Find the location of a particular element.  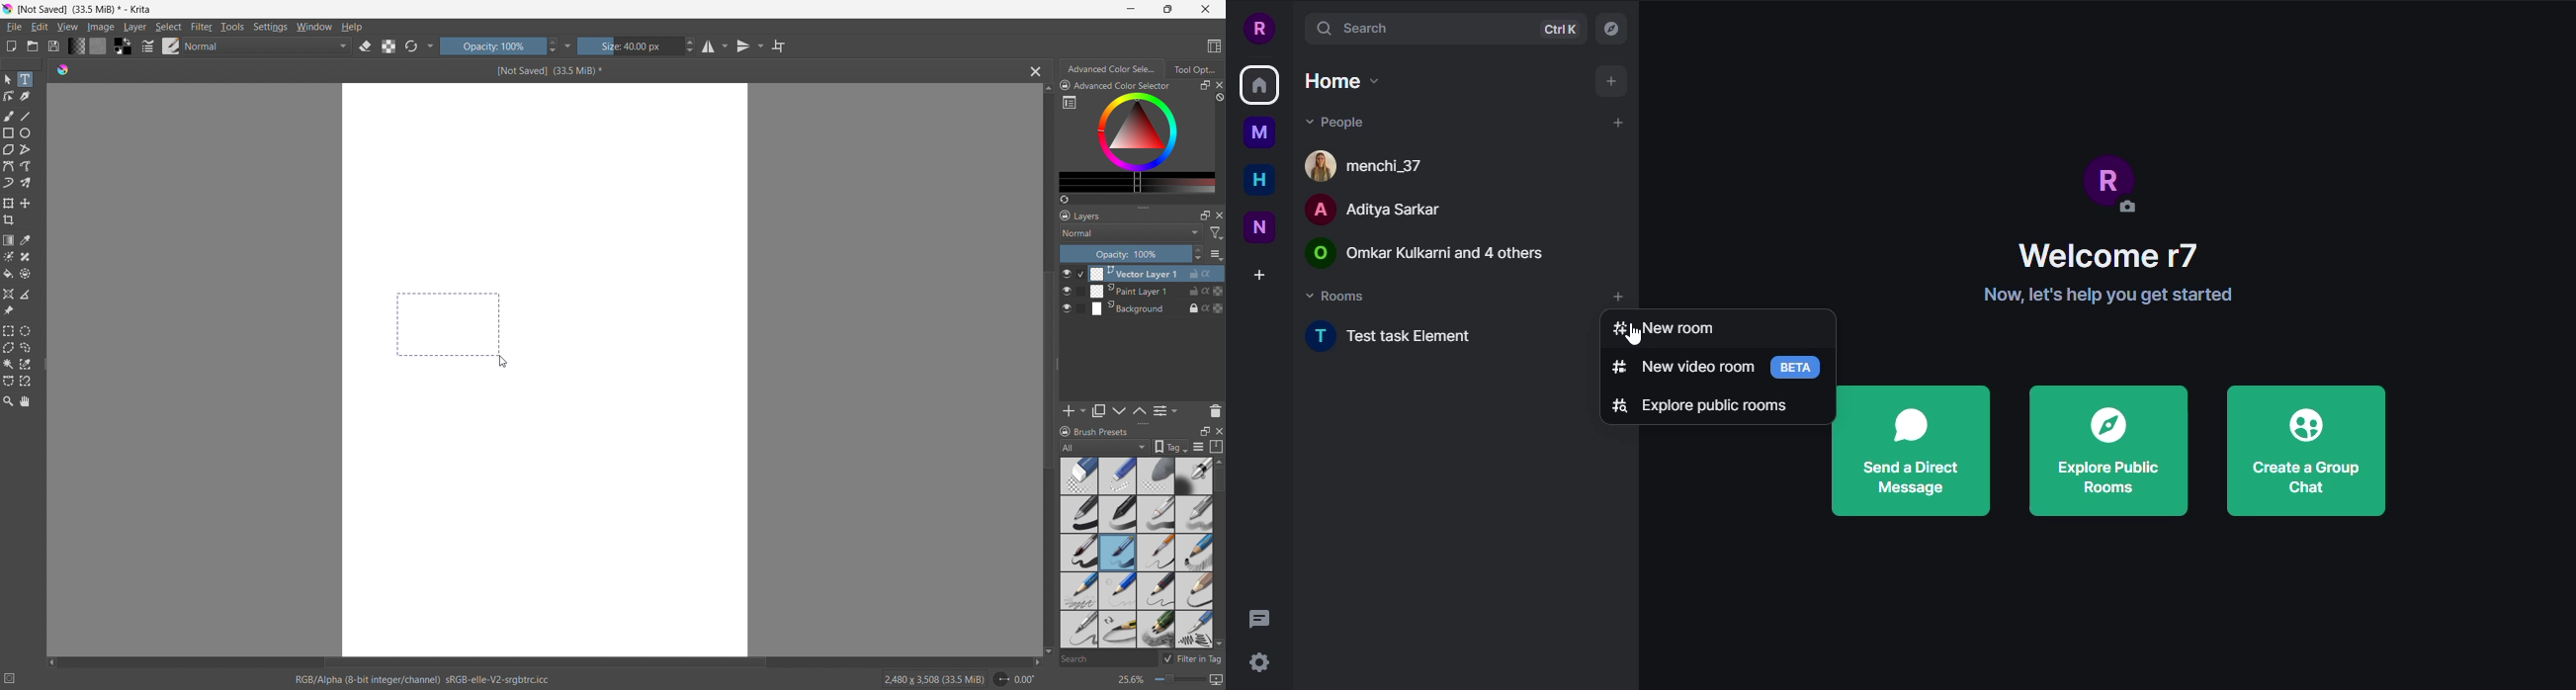

explore public rooms is located at coordinates (1699, 405).